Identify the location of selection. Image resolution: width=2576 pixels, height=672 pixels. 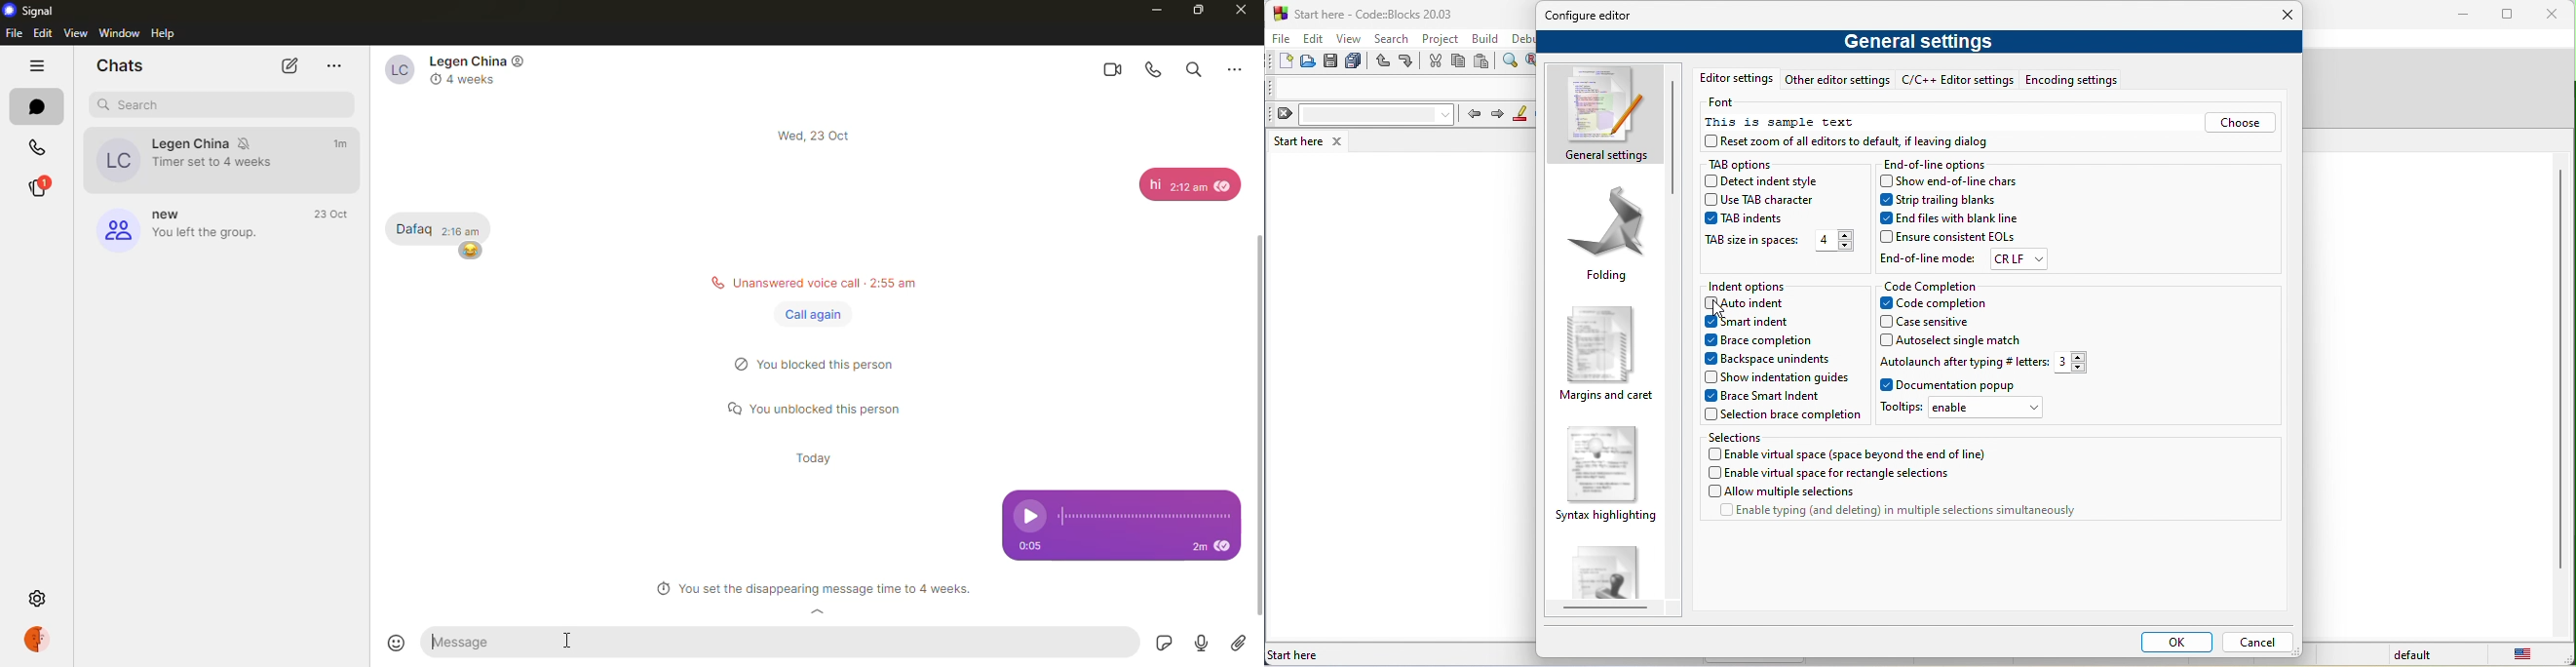
(1737, 438).